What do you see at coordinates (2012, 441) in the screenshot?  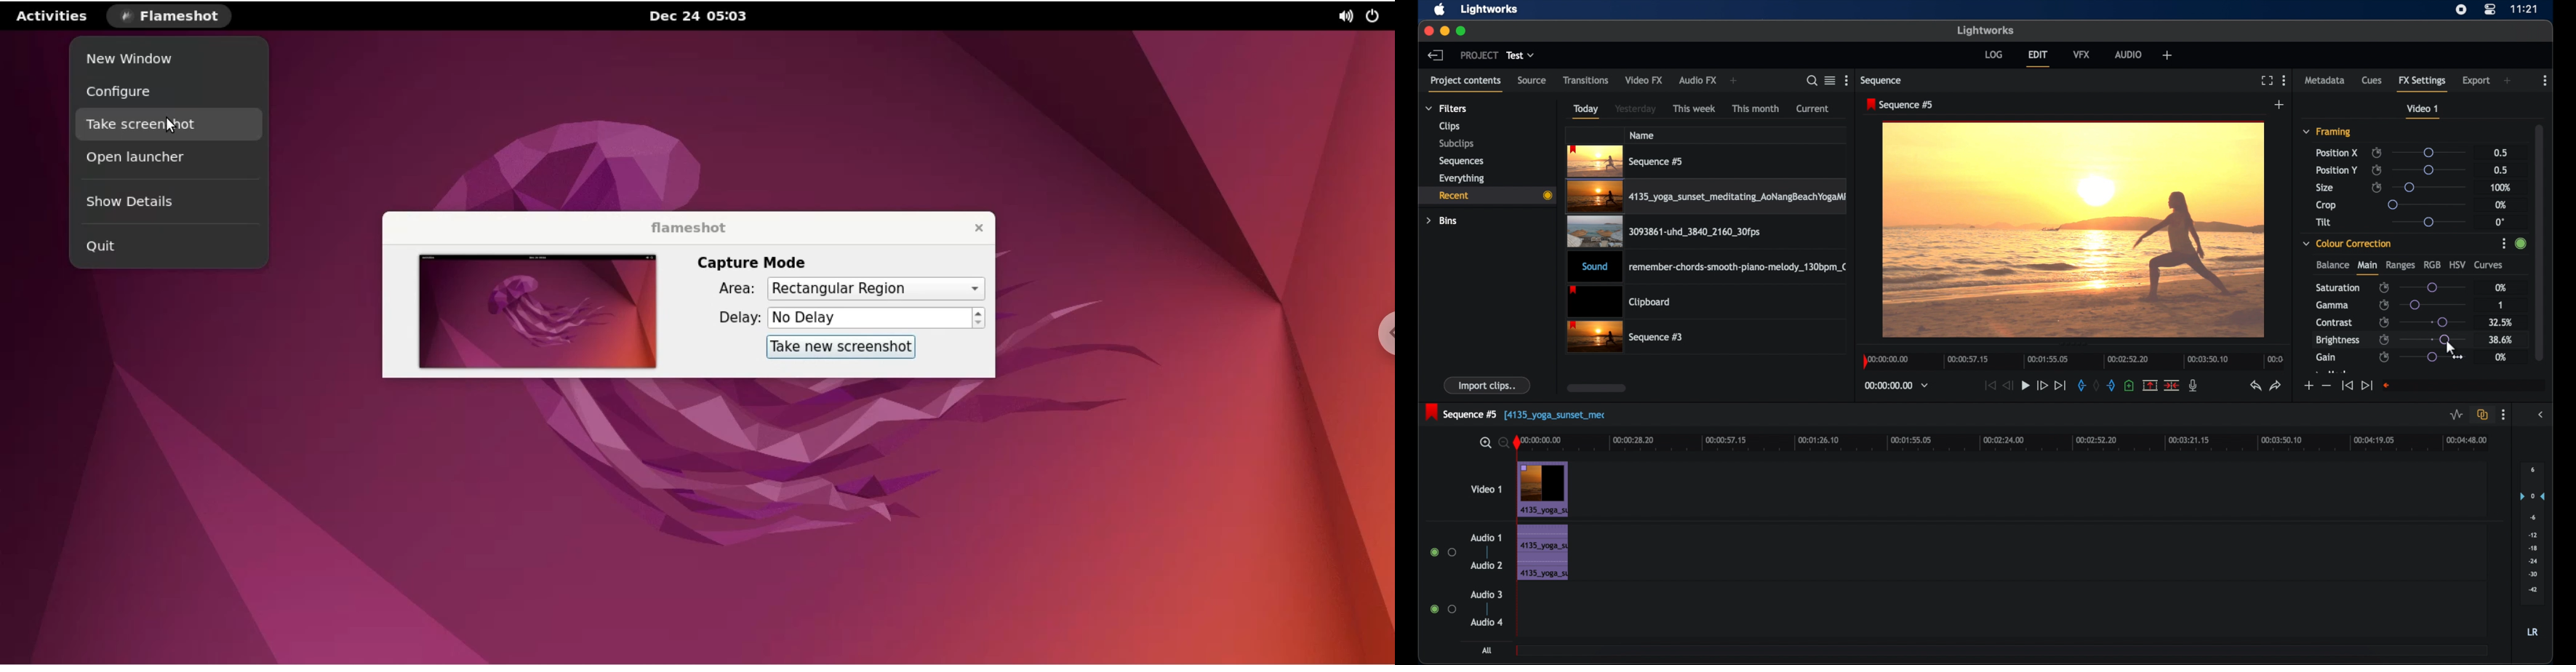 I see `timeline scale` at bounding box center [2012, 441].